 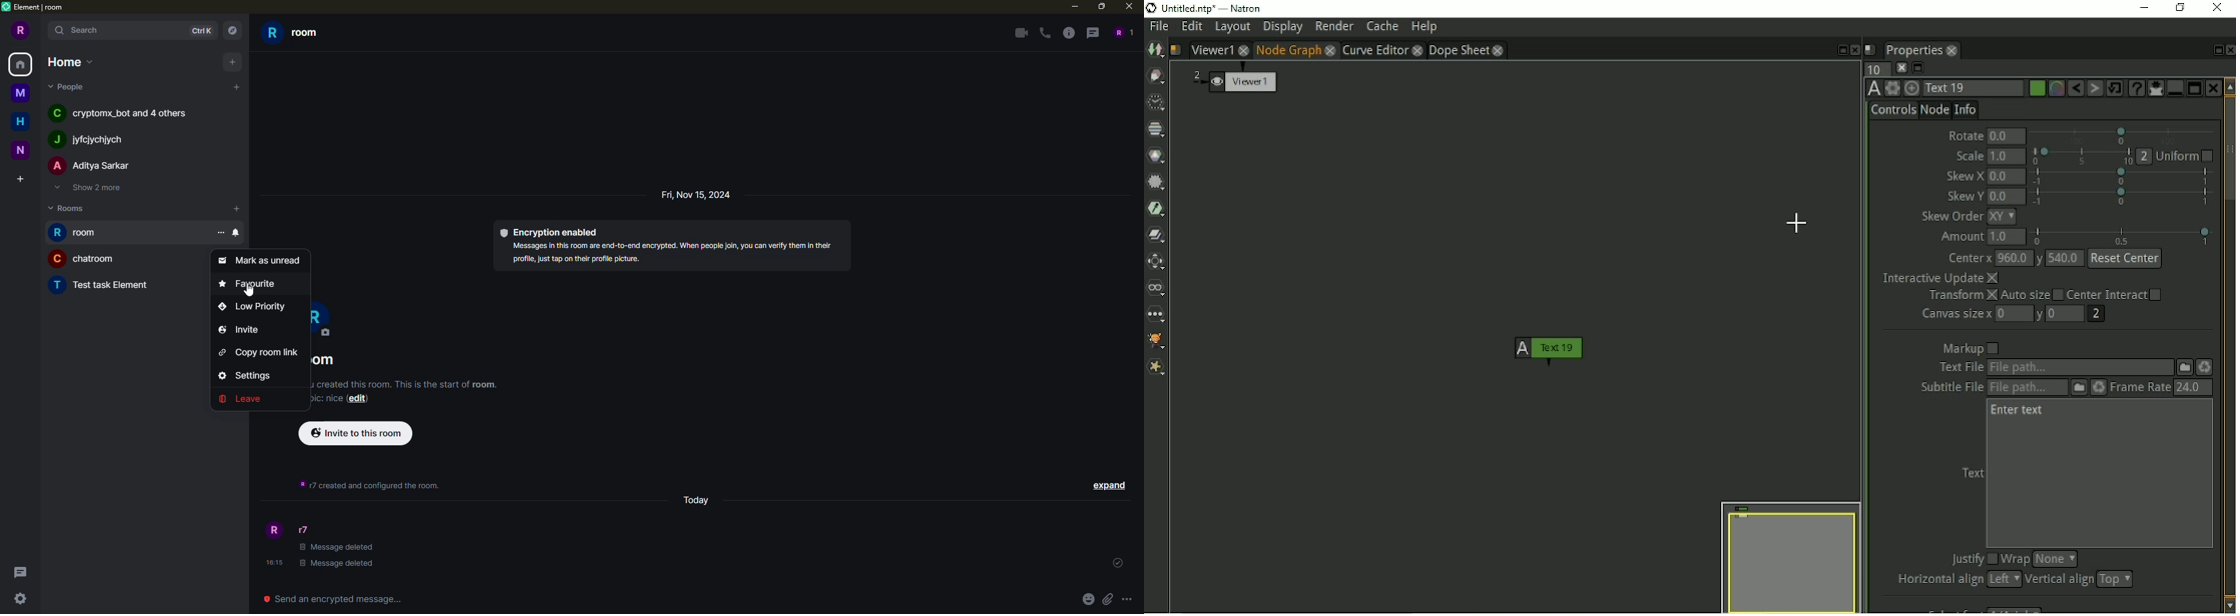 What do you see at coordinates (1093, 33) in the screenshot?
I see `threads` at bounding box center [1093, 33].